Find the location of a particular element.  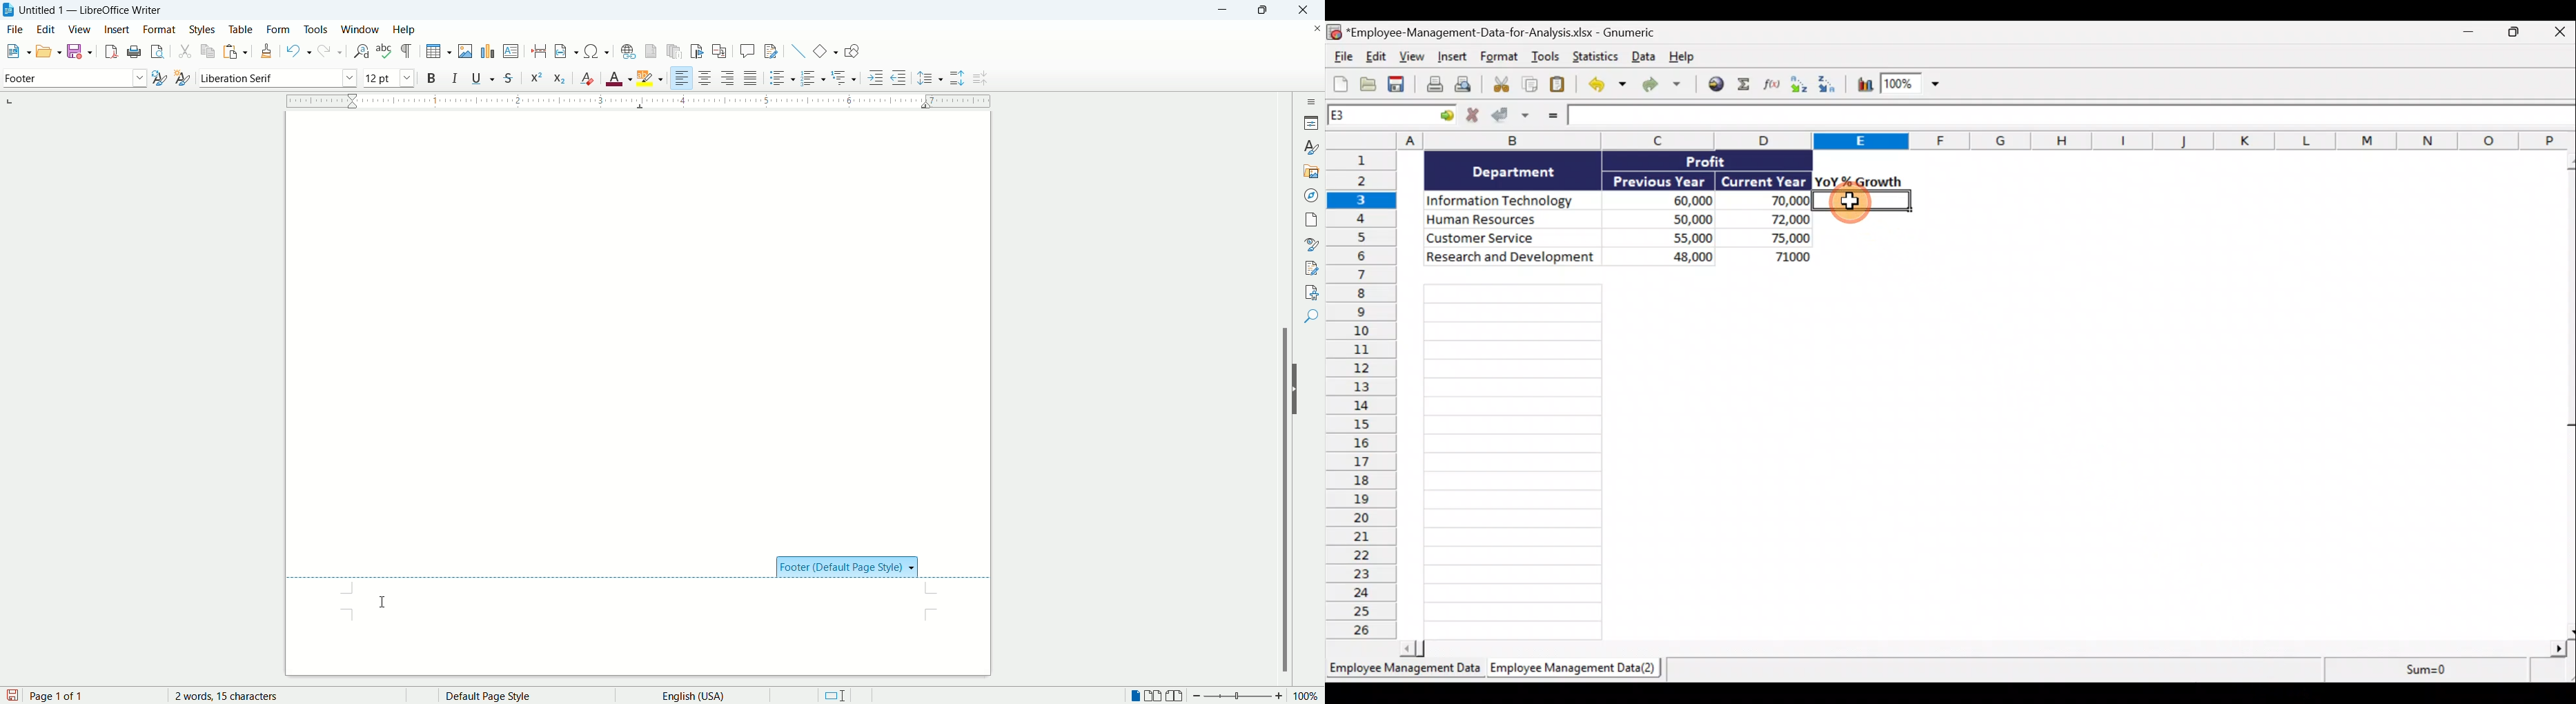

decrease paragraph spacing is located at coordinates (980, 79).